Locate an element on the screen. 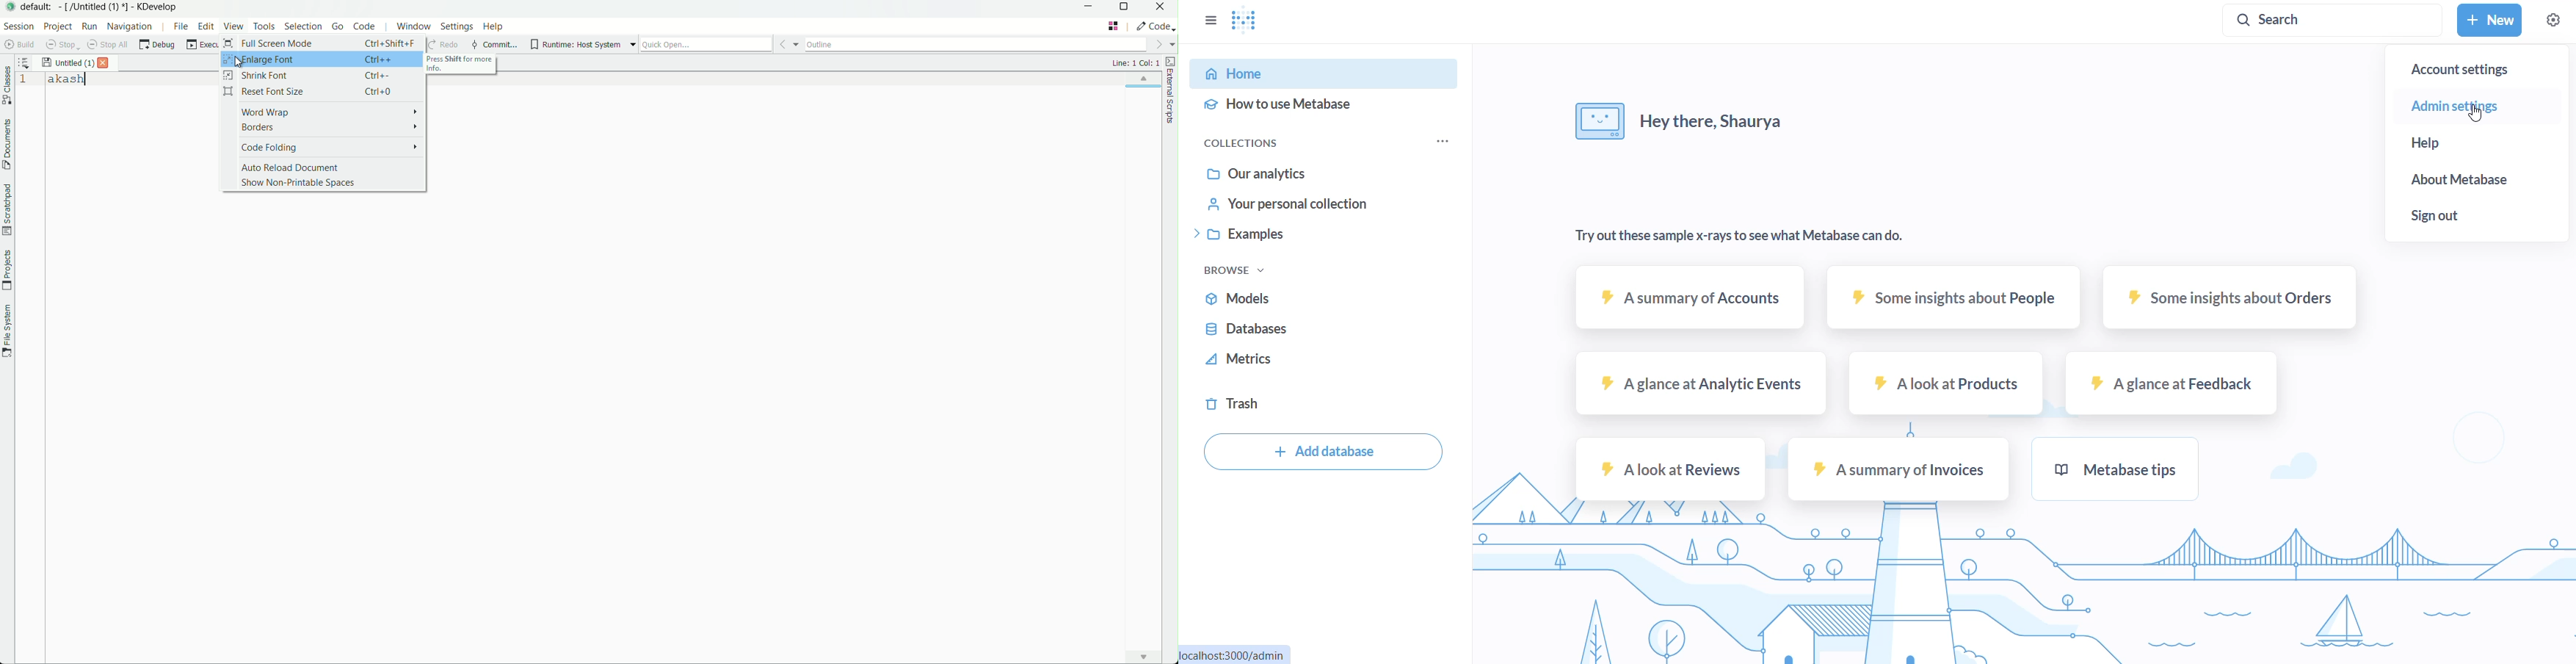 This screenshot has height=672, width=2576. + Add database is located at coordinates (1327, 452).